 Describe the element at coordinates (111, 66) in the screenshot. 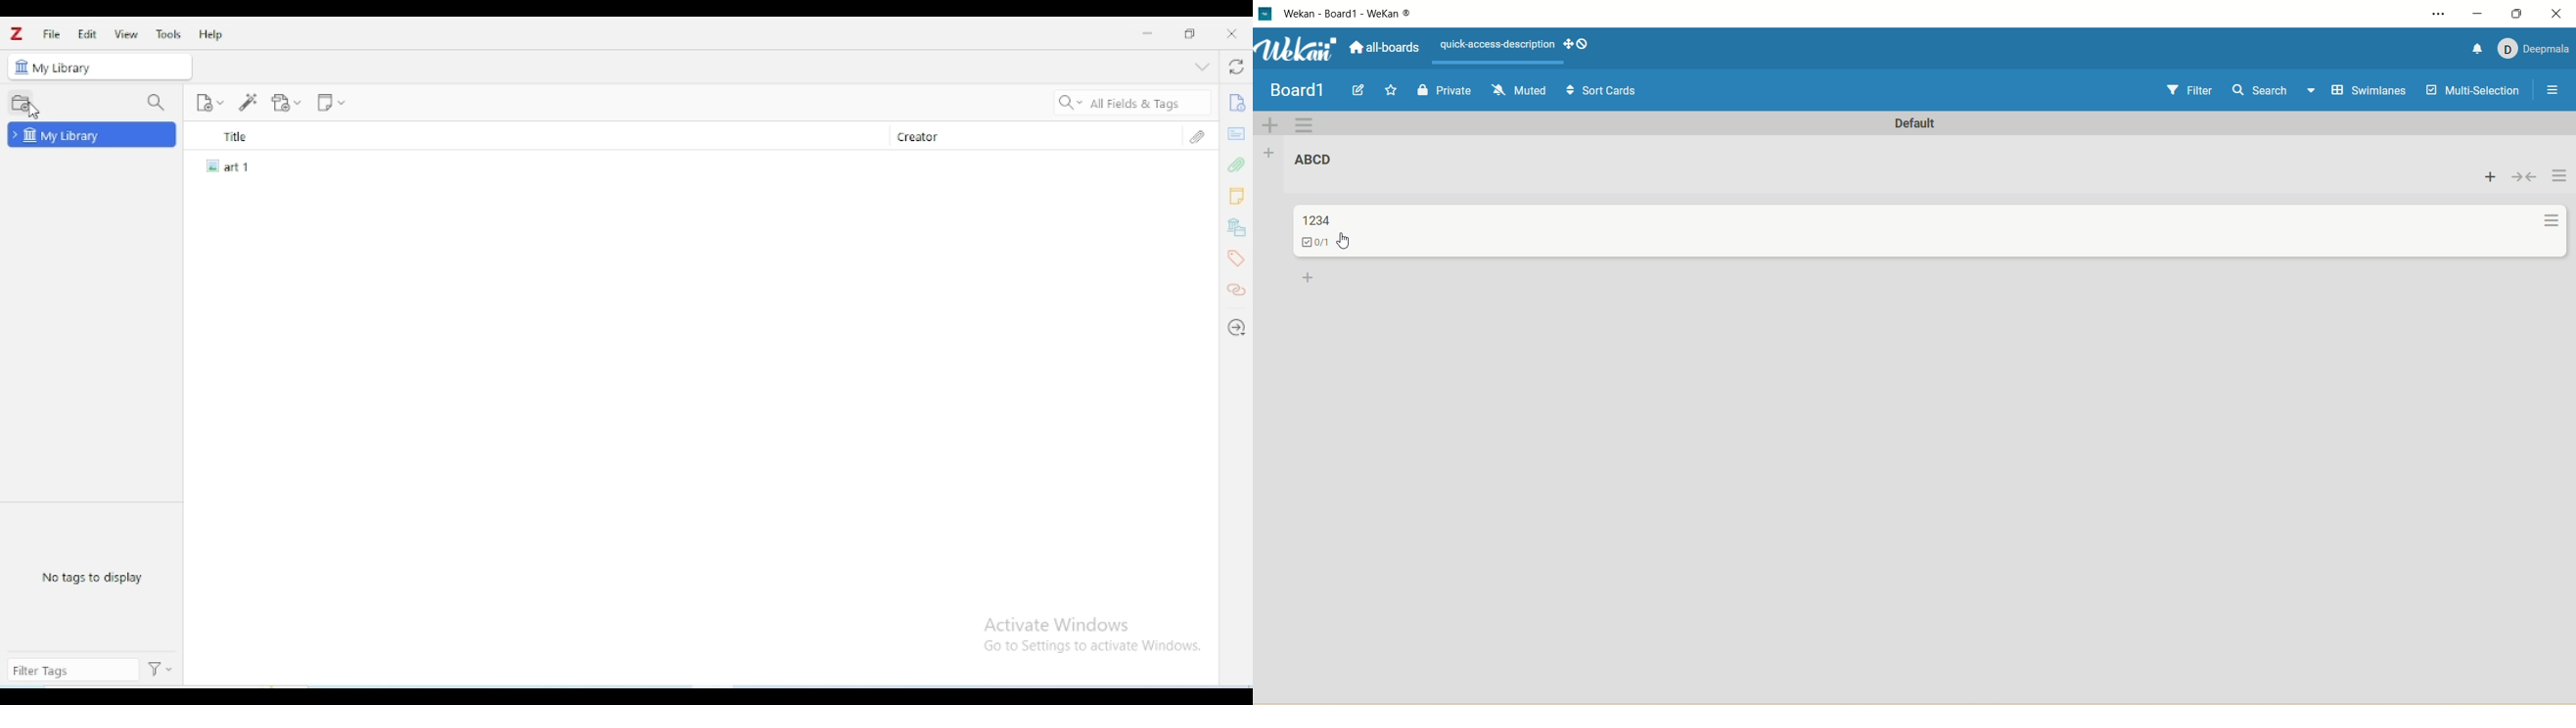

I see `my library` at that location.